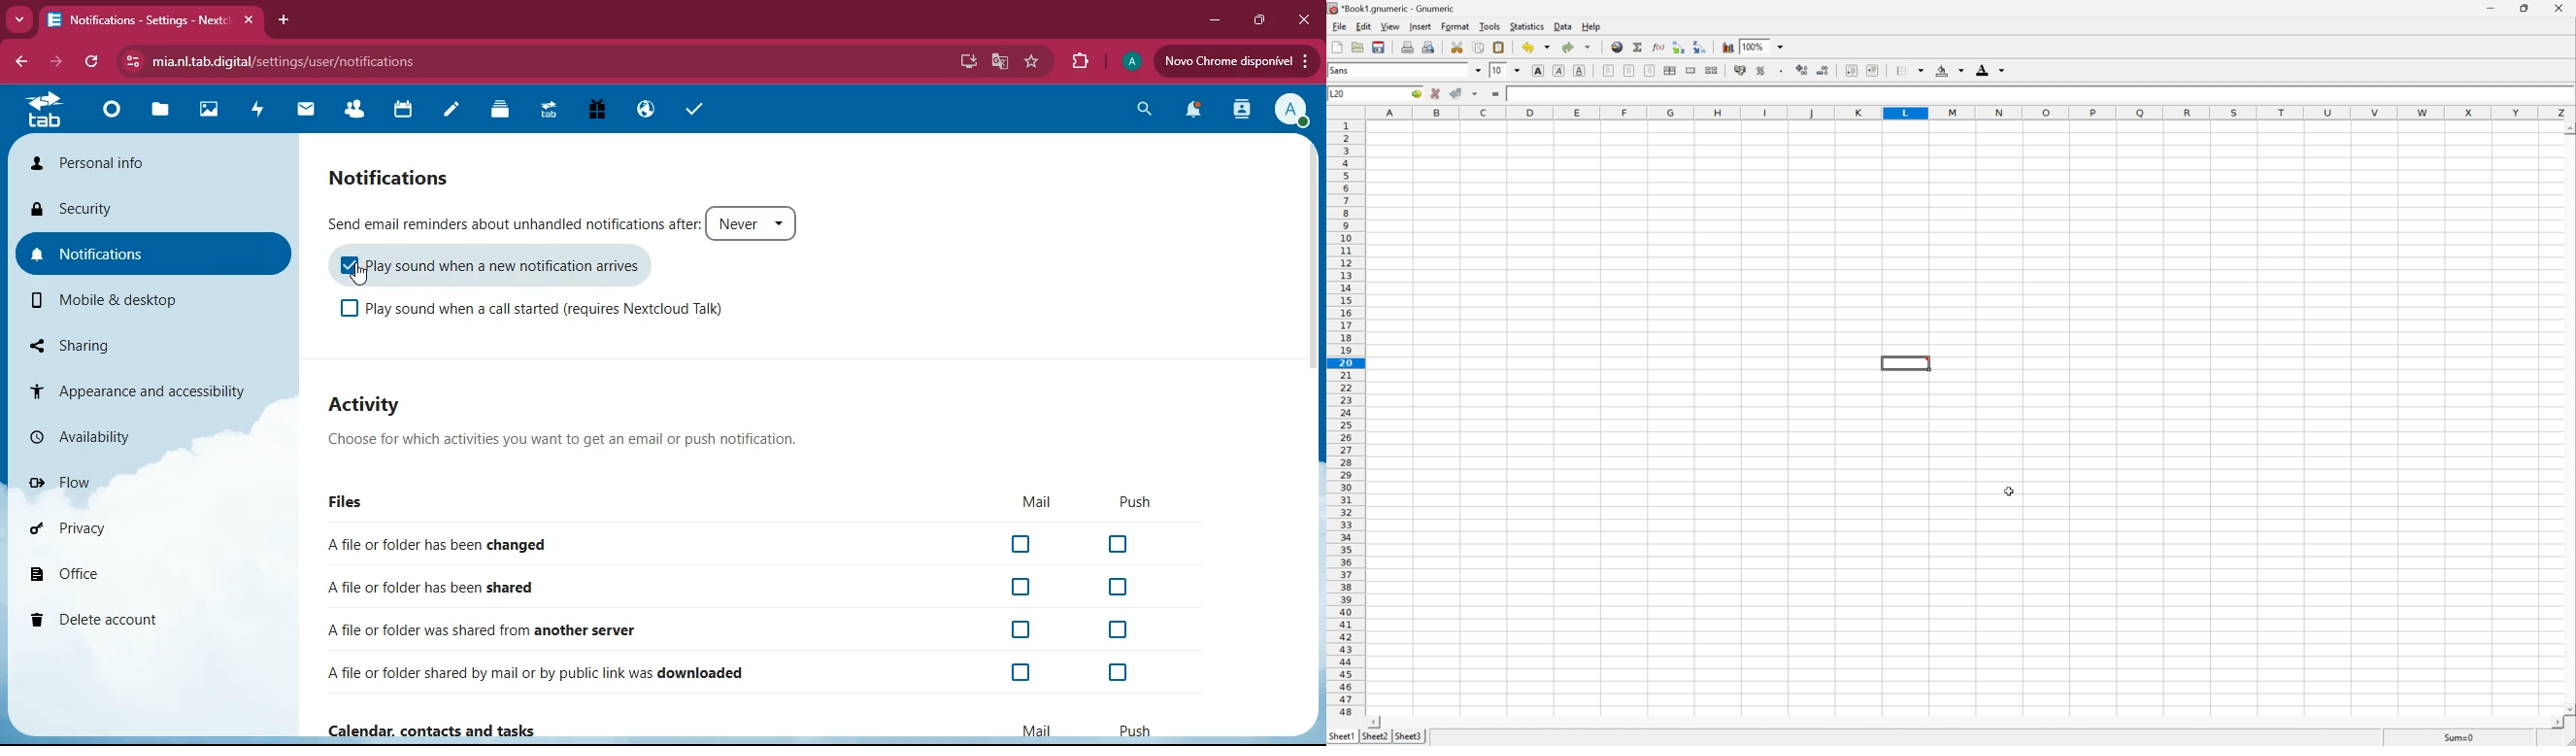  Describe the element at coordinates (1851, 70) in the screenshot. I see `Decrease indent, and align the contents to the left` at that location.